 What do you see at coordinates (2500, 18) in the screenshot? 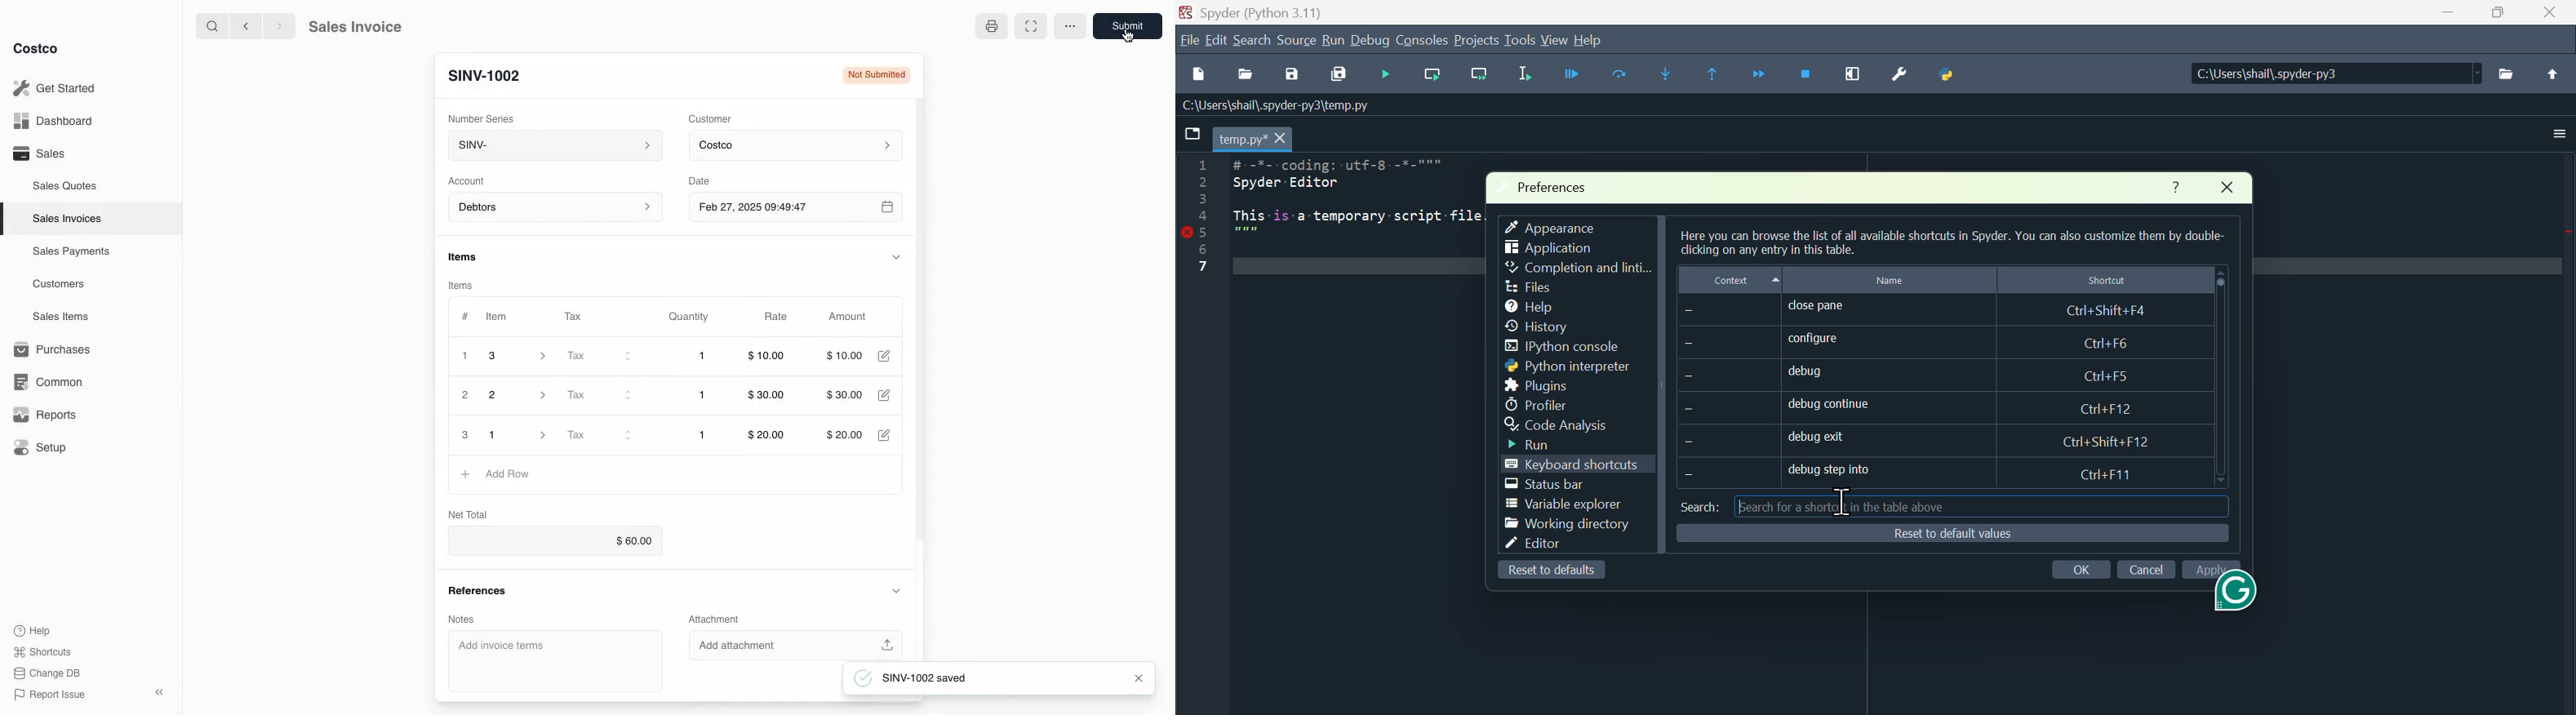
I see `maximise` at bounding box center [2500, 18].